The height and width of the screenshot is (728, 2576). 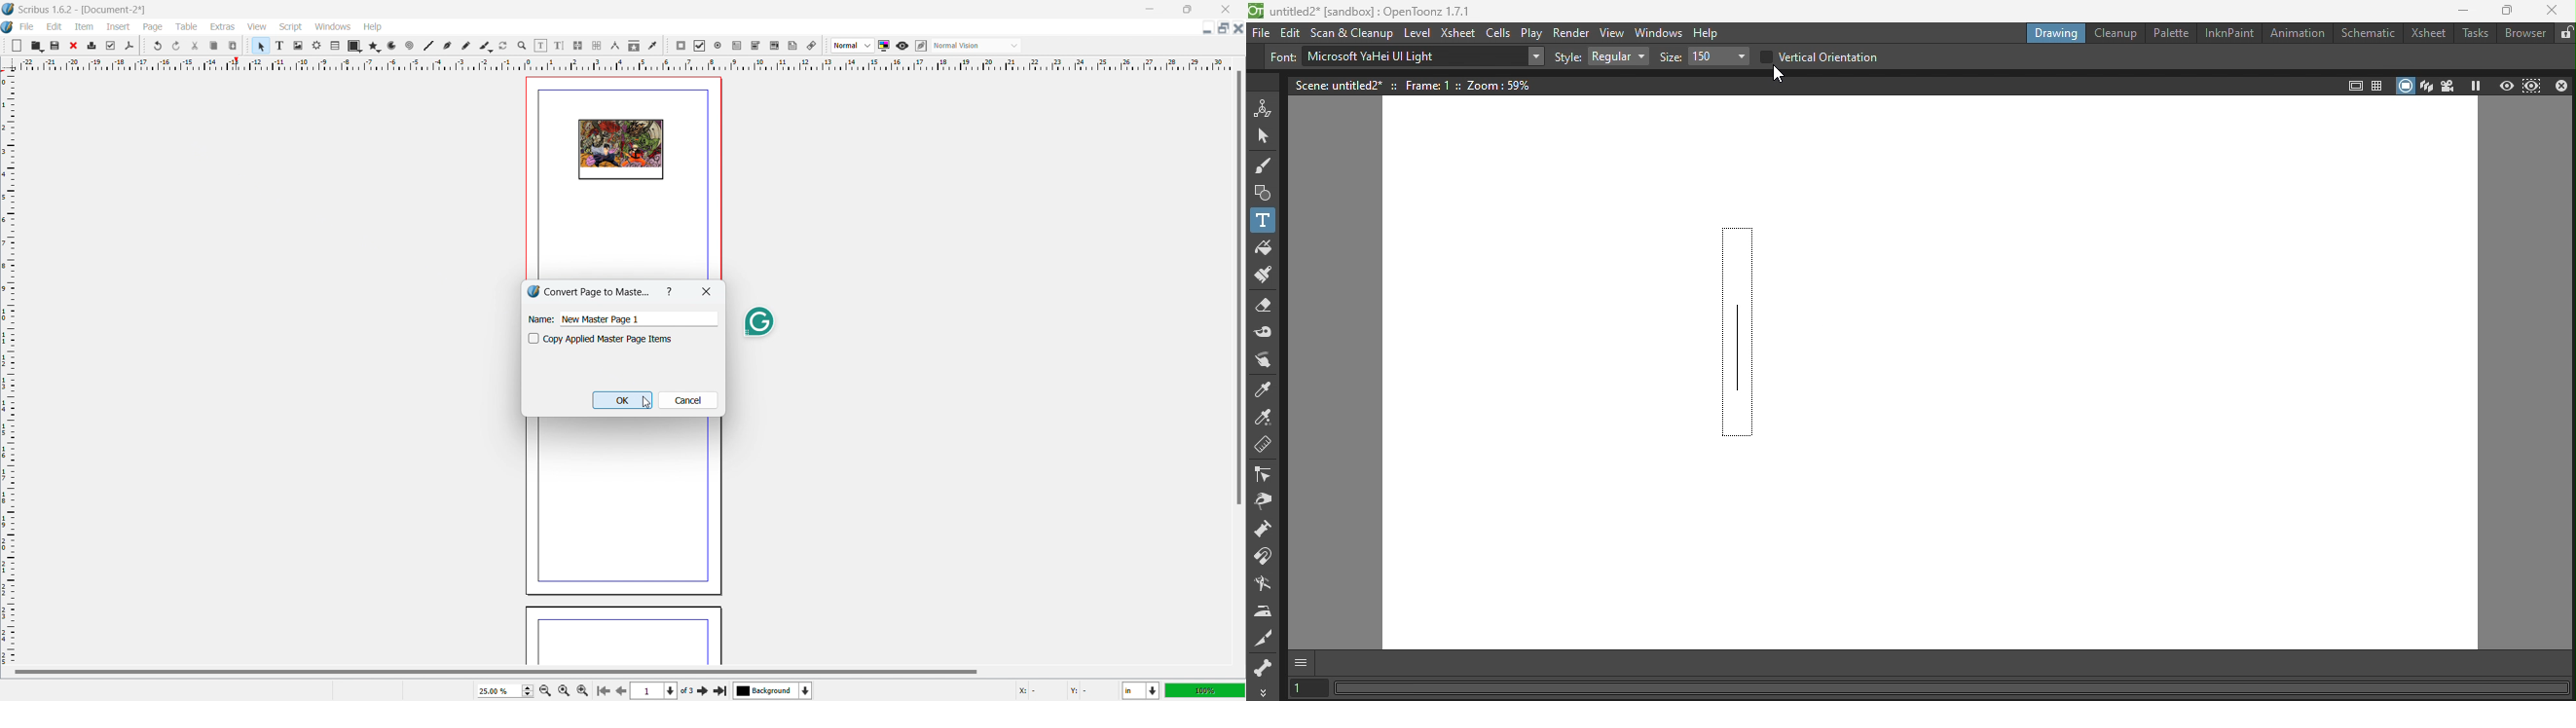 I want to click on view, so click(x=257, y=27).